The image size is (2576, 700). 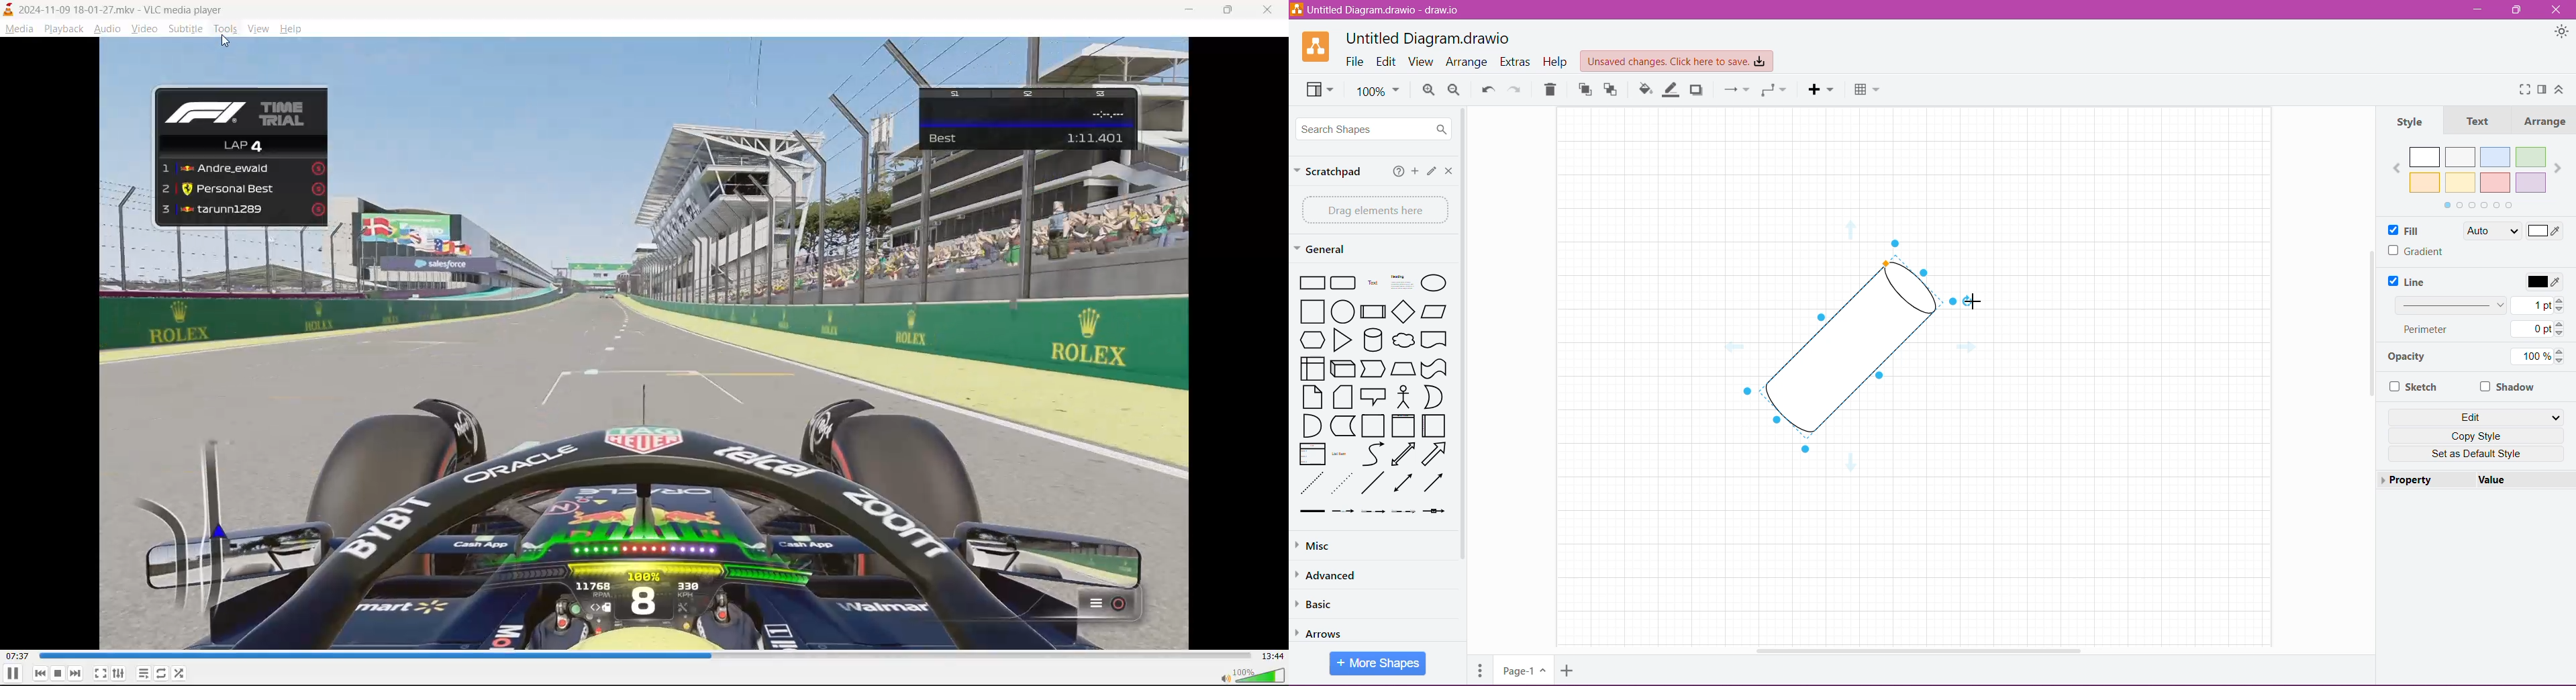 I want to click on Text, so click(x=2477, y=121).